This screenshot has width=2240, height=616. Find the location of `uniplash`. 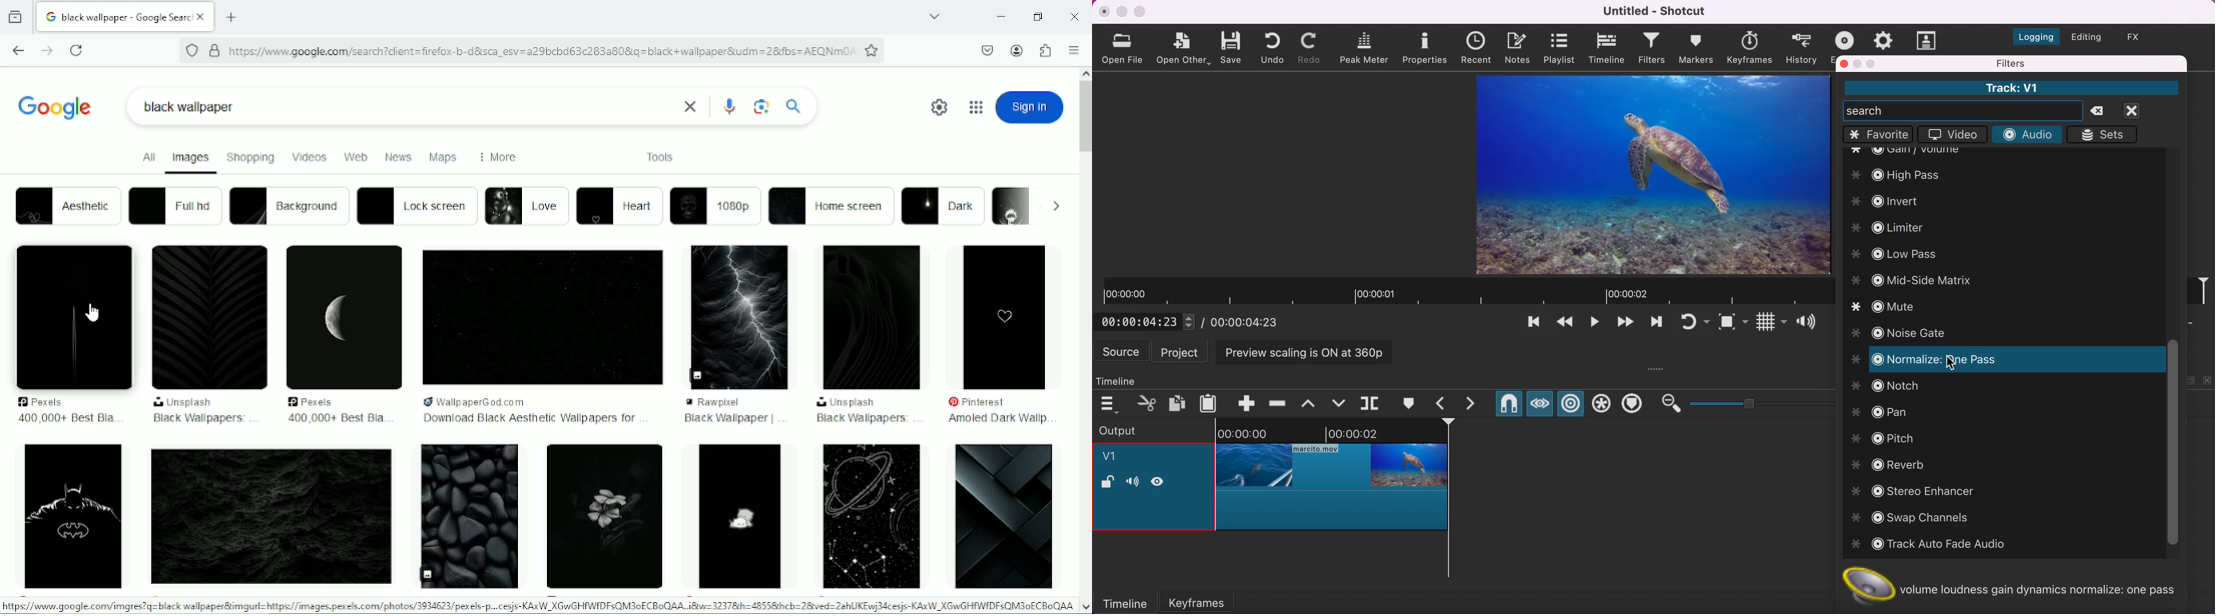

uniplash is located at coordinates (847, 403).